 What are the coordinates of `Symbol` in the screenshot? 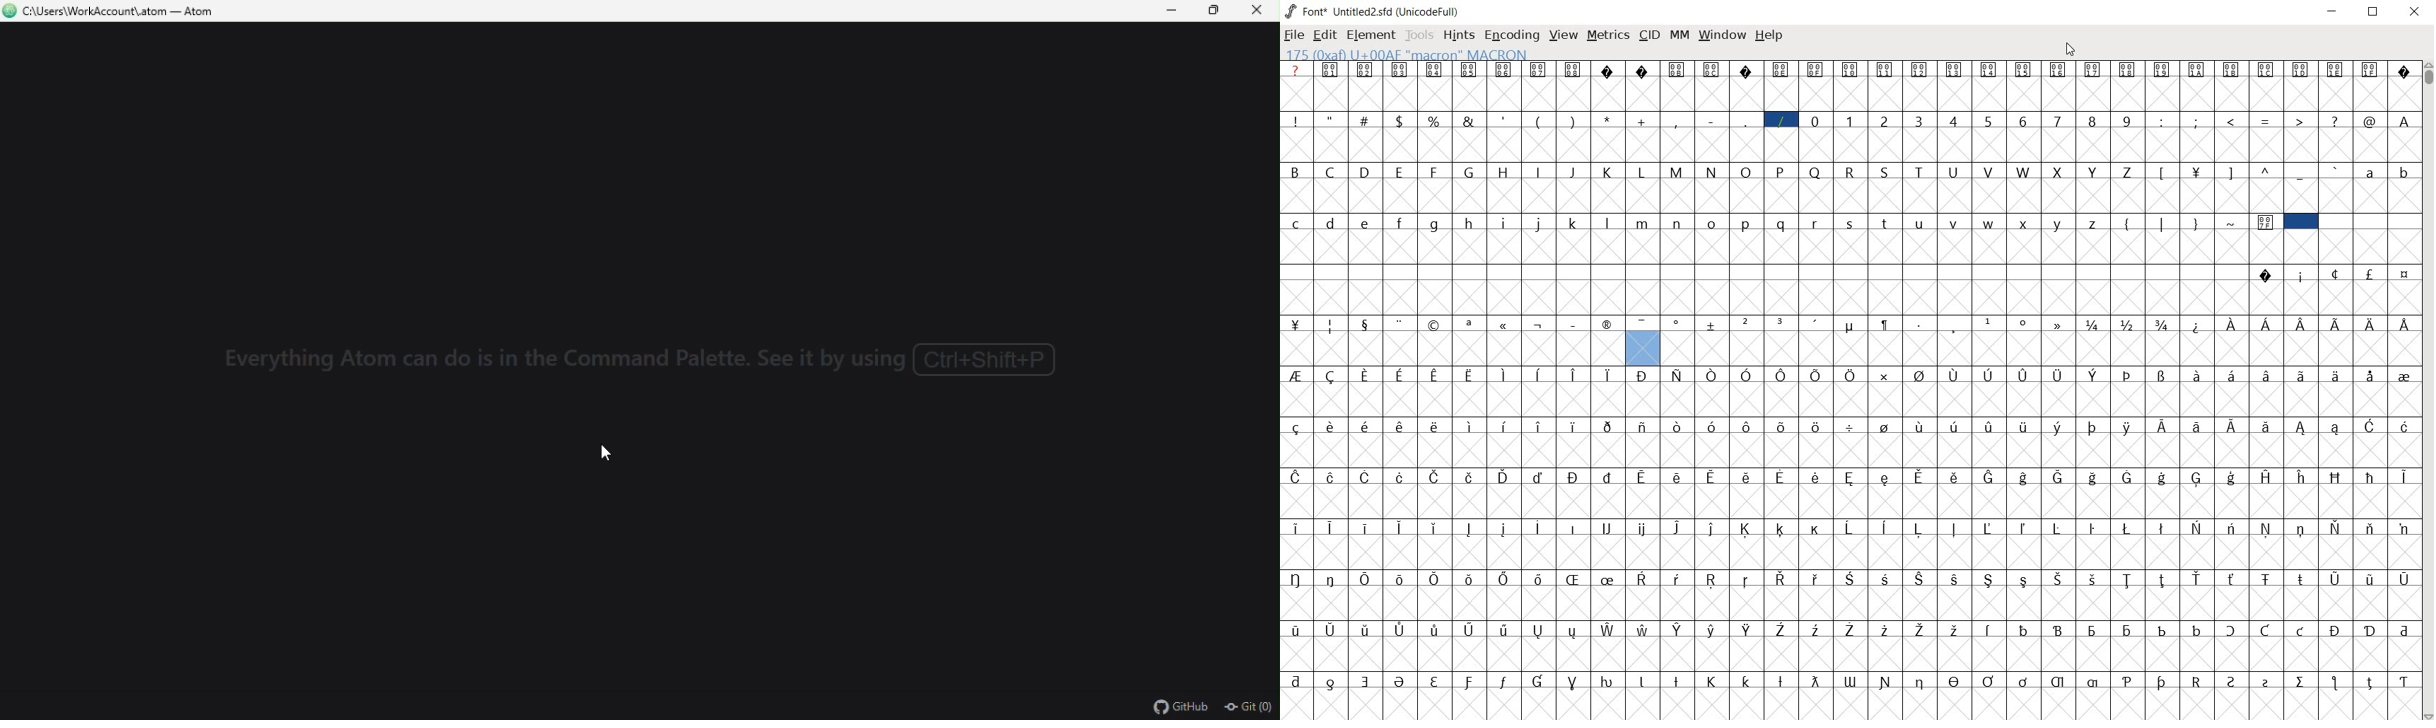 It's located at (2023, 528).